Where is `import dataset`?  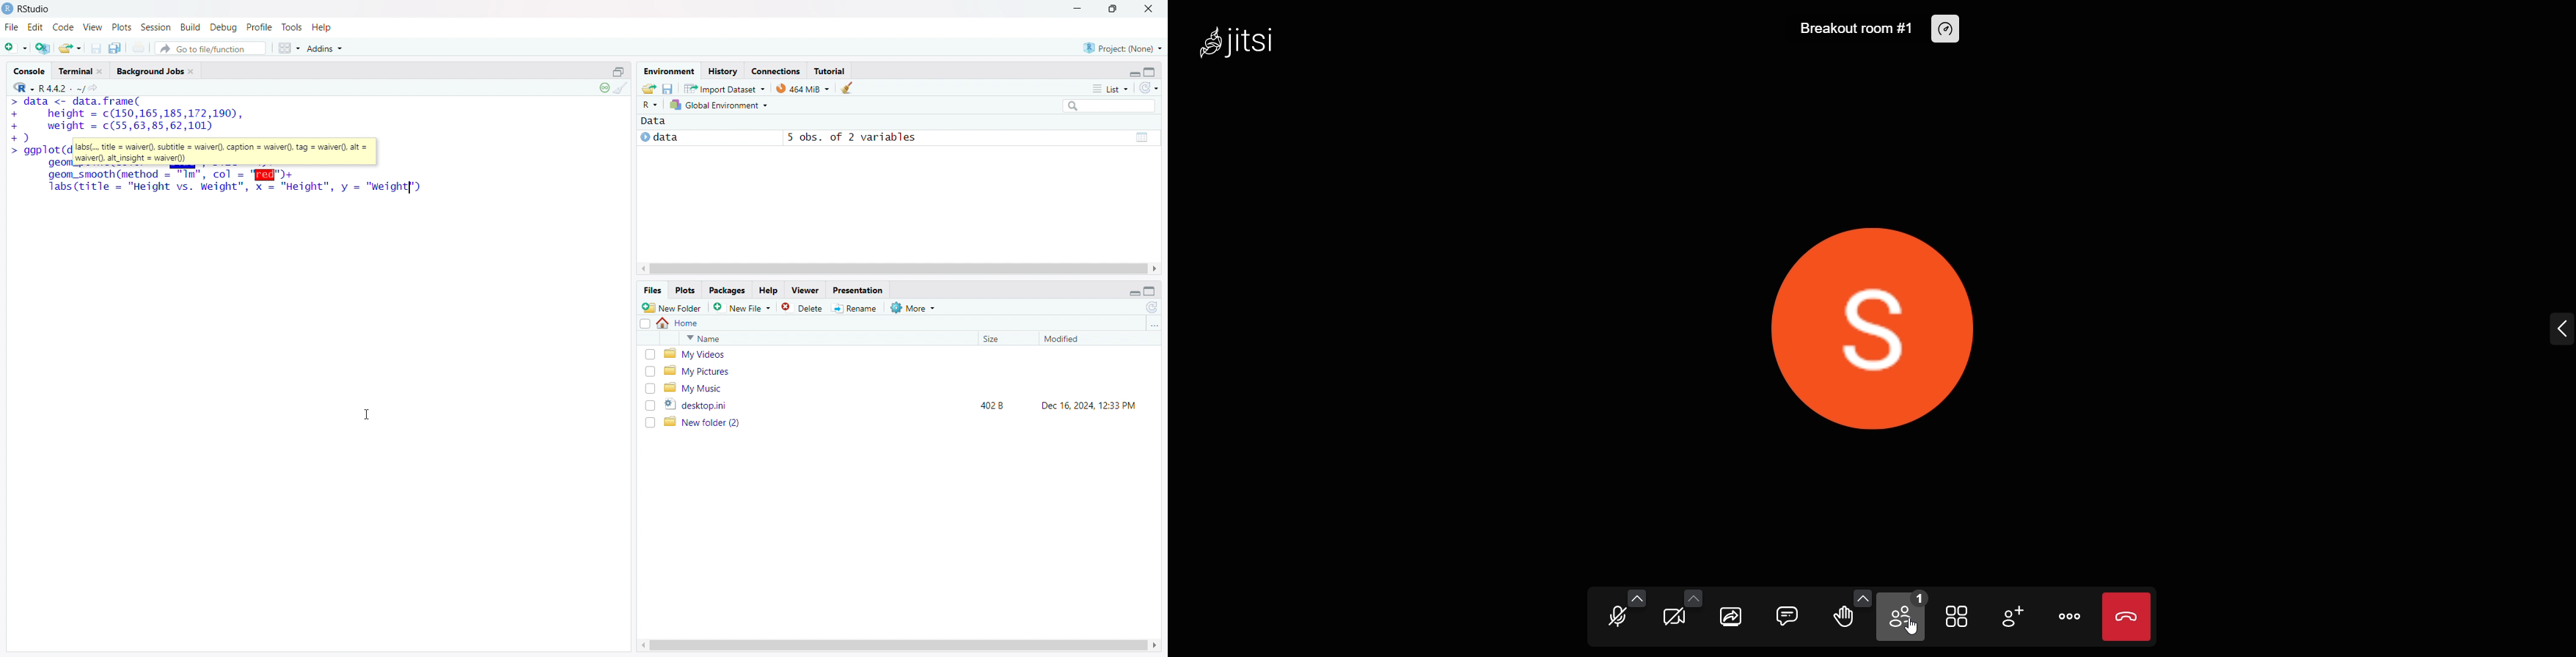
import dataset is located at coordinates (725, 88).